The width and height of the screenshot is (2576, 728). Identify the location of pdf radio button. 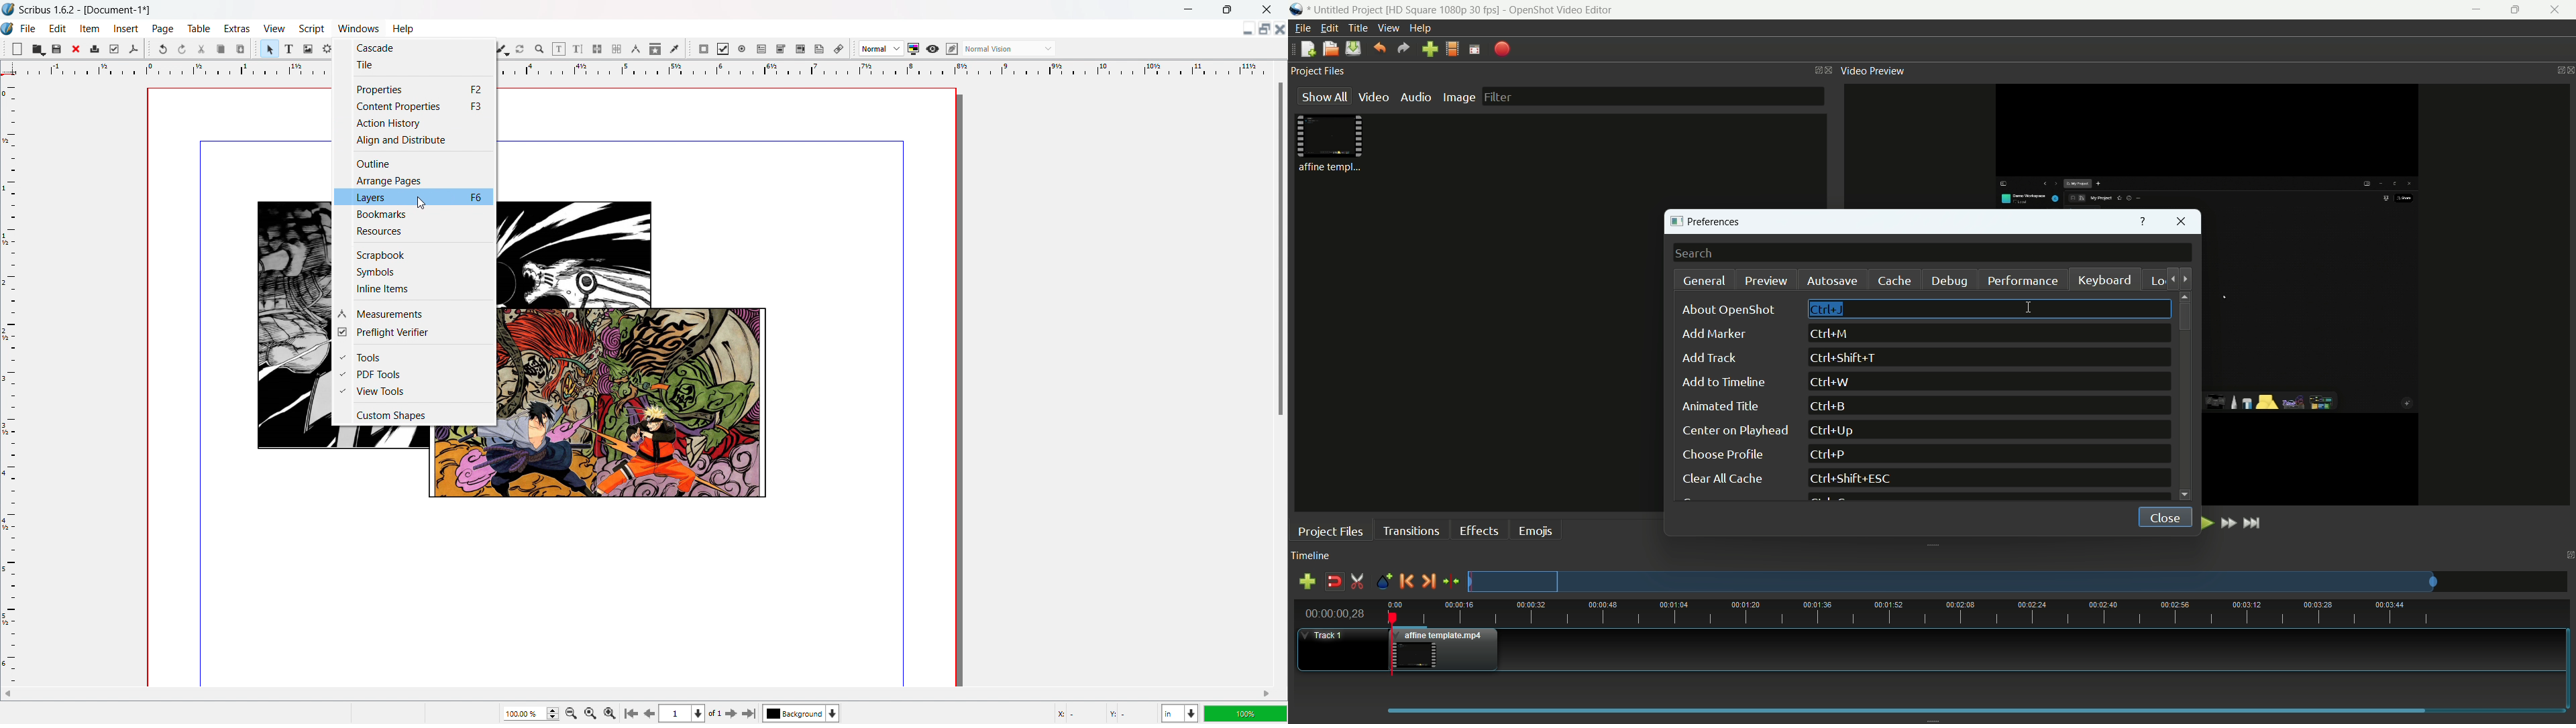
(743, 48).